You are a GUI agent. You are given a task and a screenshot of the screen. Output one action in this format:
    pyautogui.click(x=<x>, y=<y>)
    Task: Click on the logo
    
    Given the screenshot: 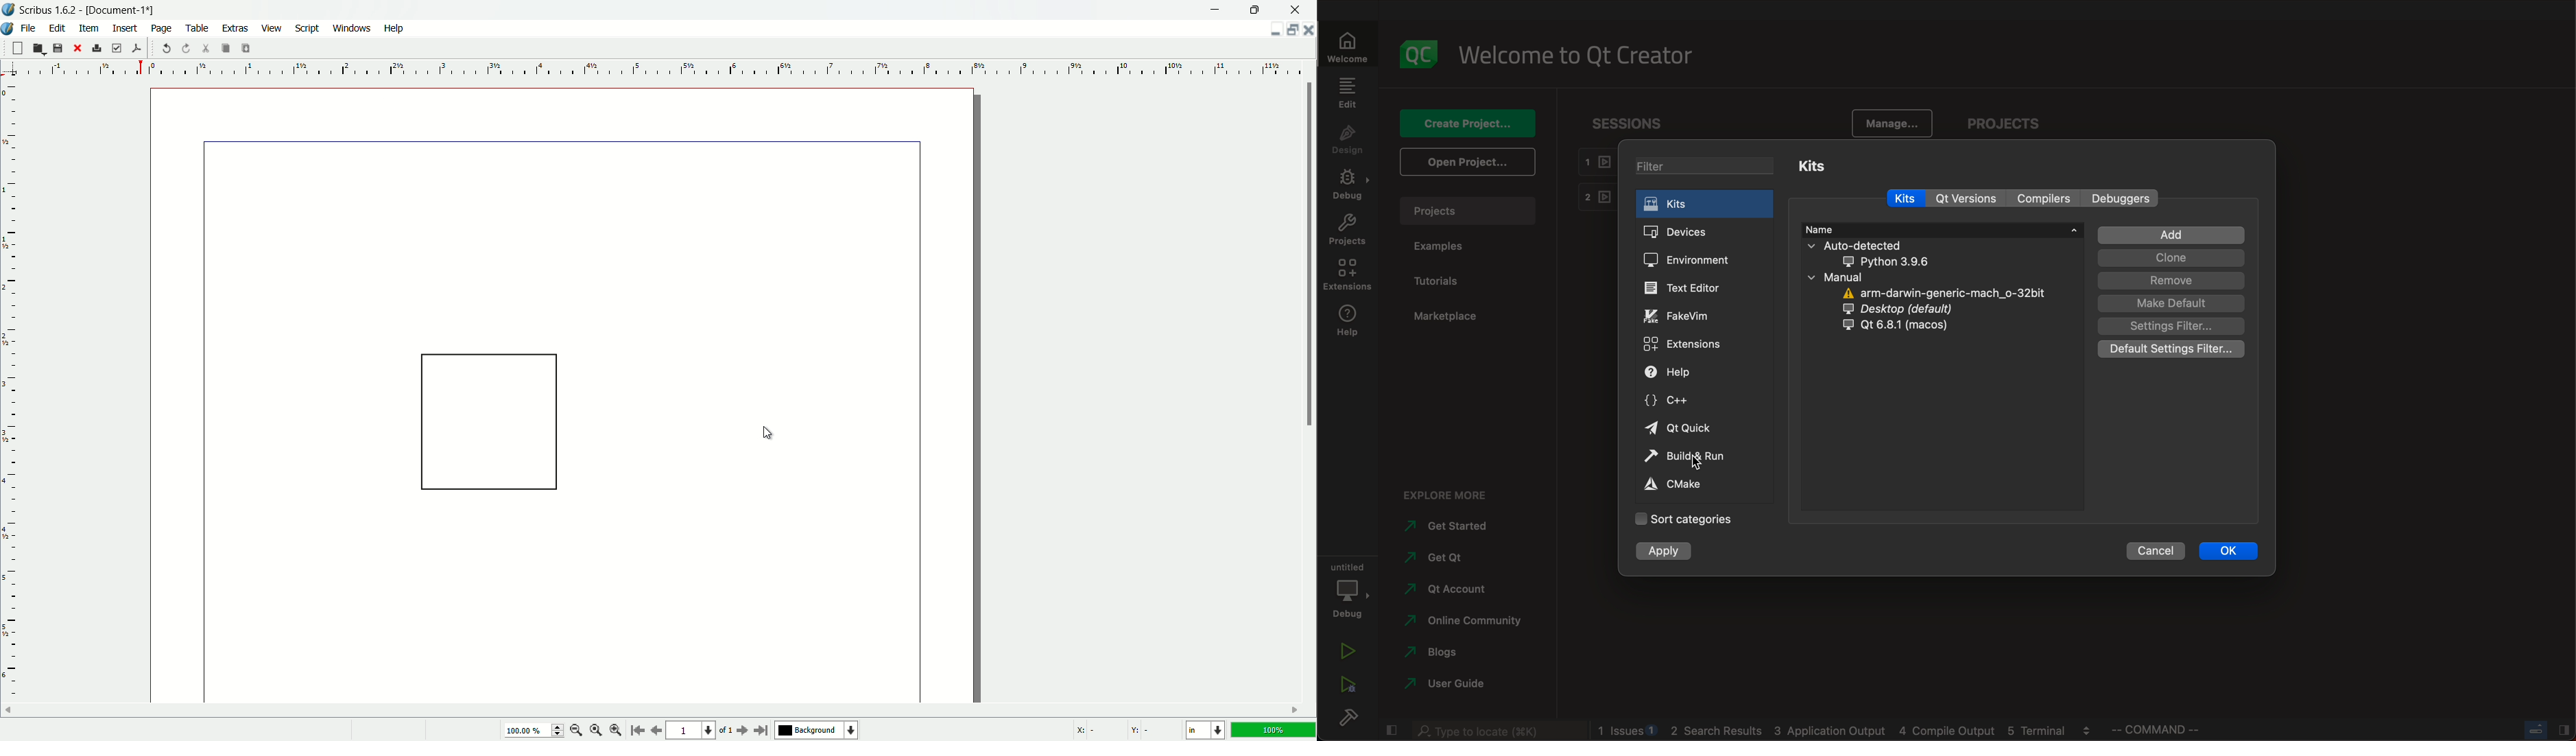 What is the action you would take?
    pyautogui.click(x=1417, y=52)
    